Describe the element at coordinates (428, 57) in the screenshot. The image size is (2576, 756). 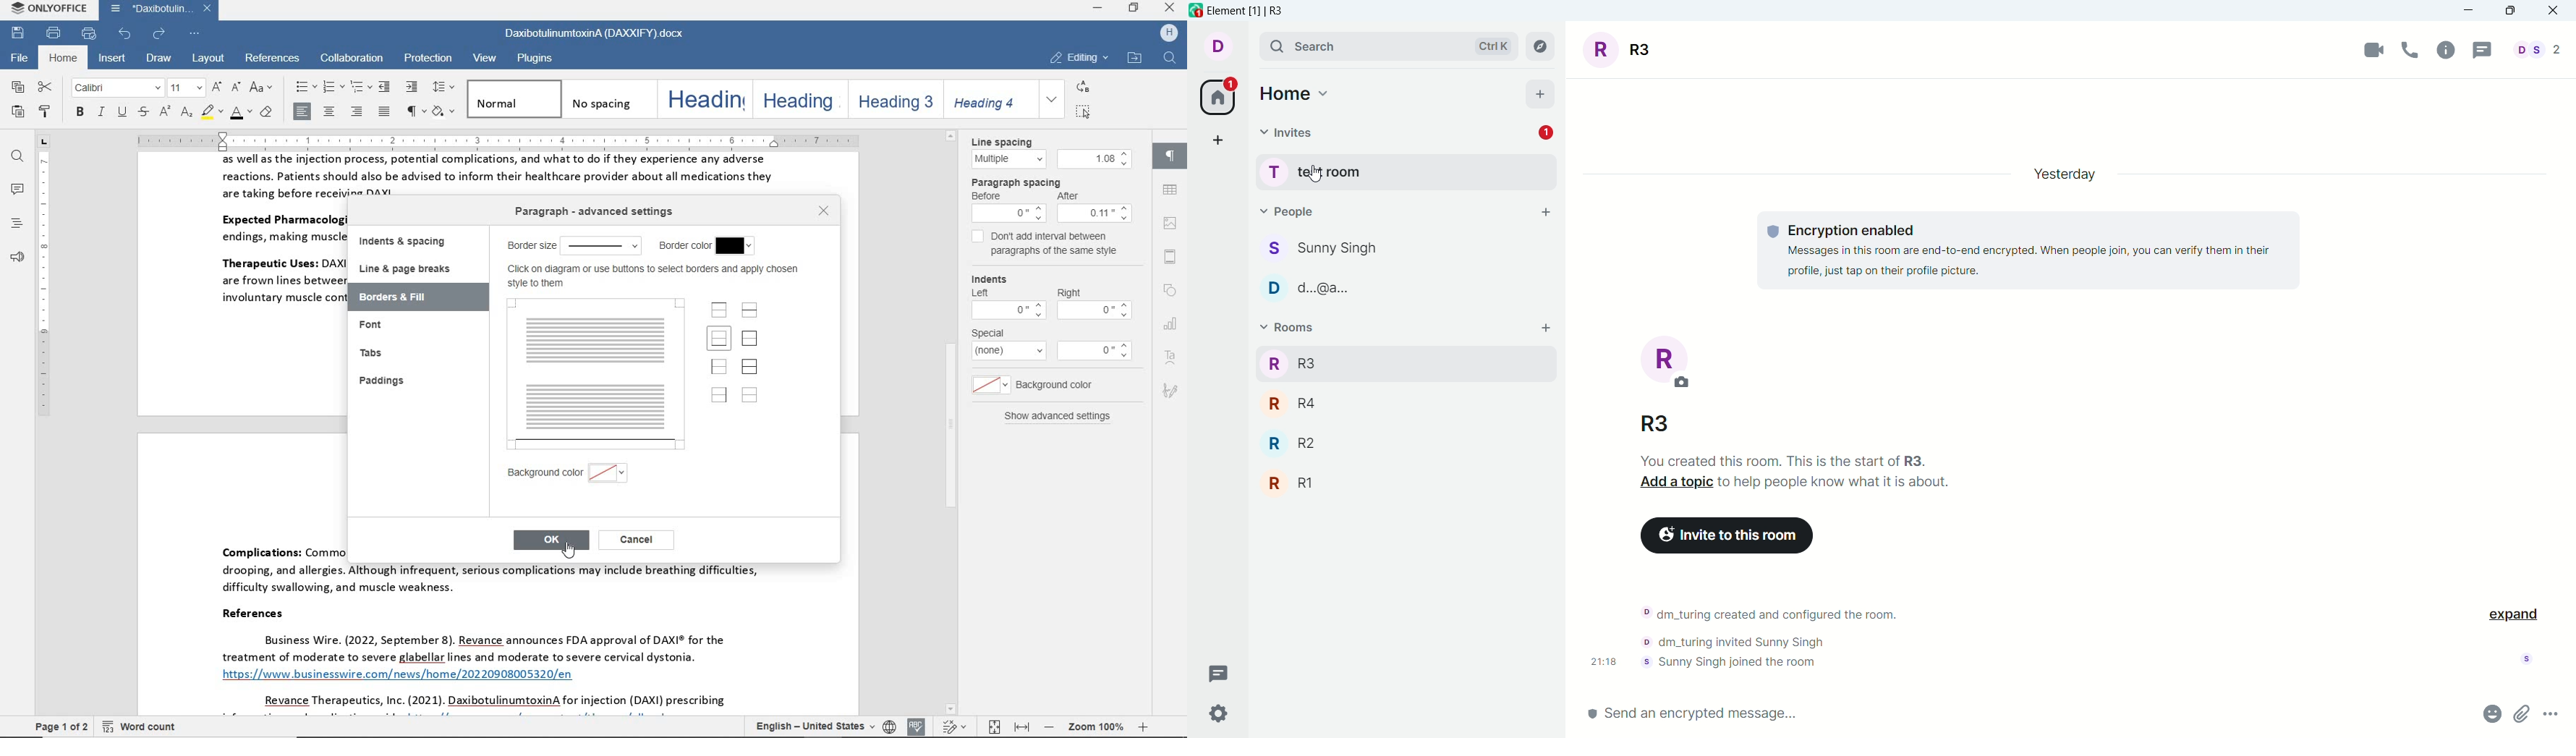
I see `protection` at that location.